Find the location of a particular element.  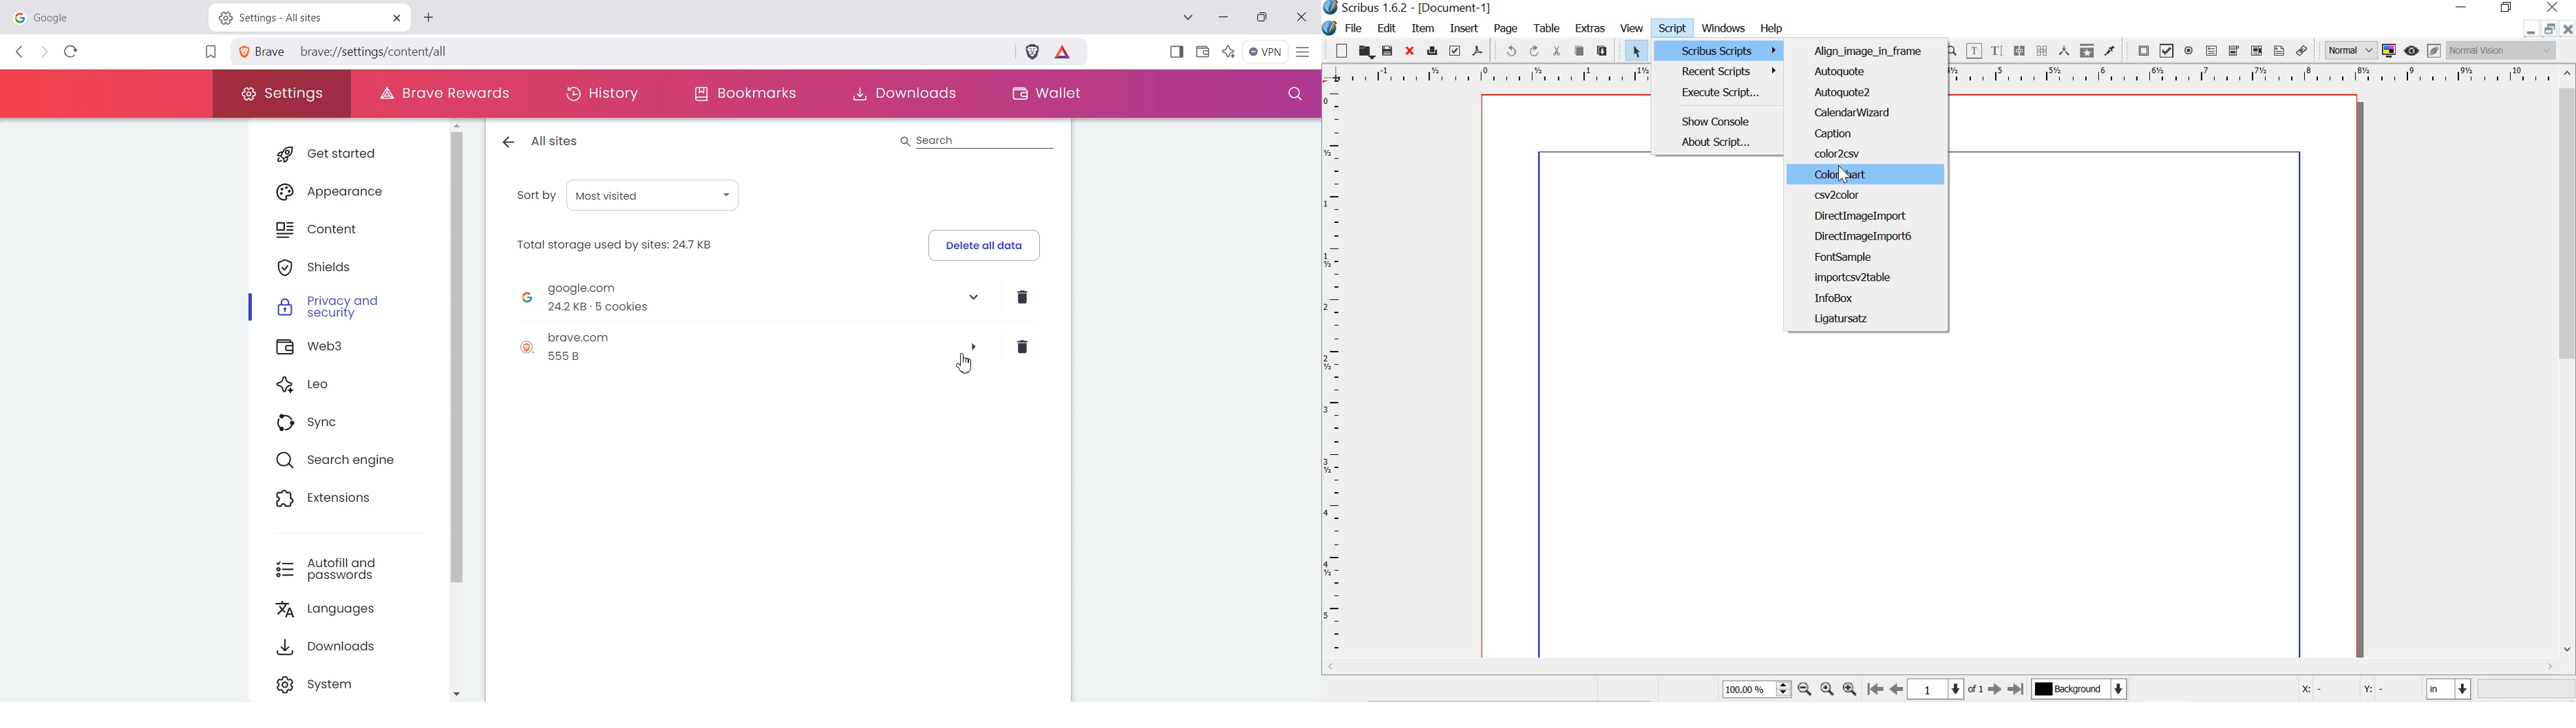

Scribus sport is located at coordinates (1731, 50).